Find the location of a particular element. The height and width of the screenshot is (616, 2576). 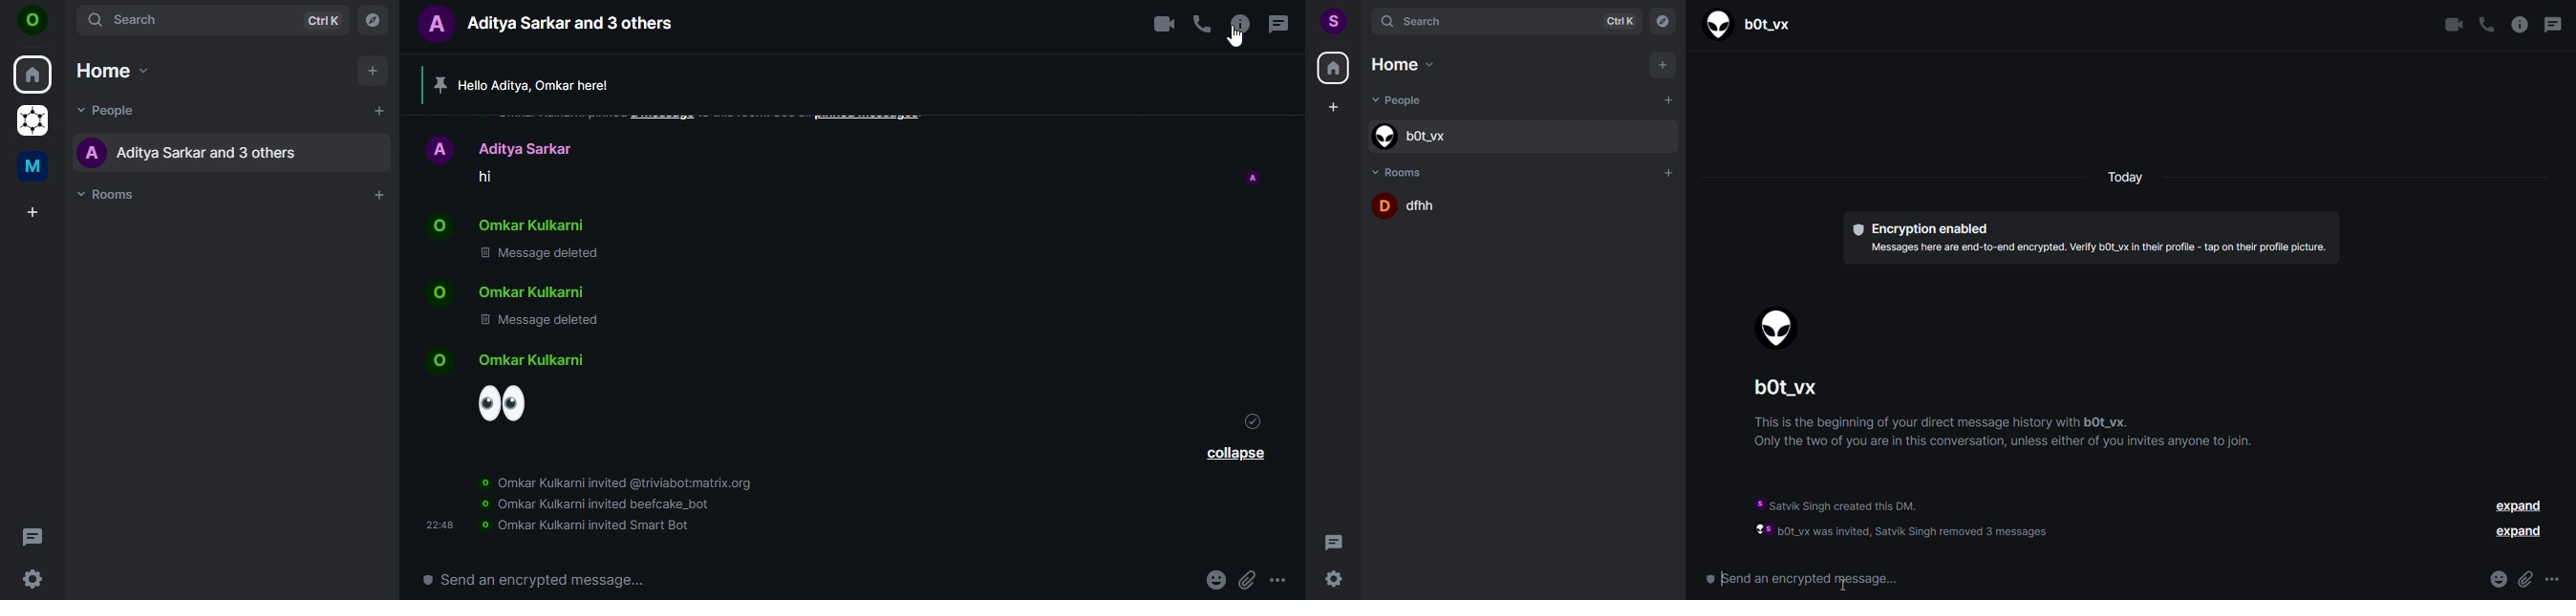

home is located at coordinates (1333, 70).